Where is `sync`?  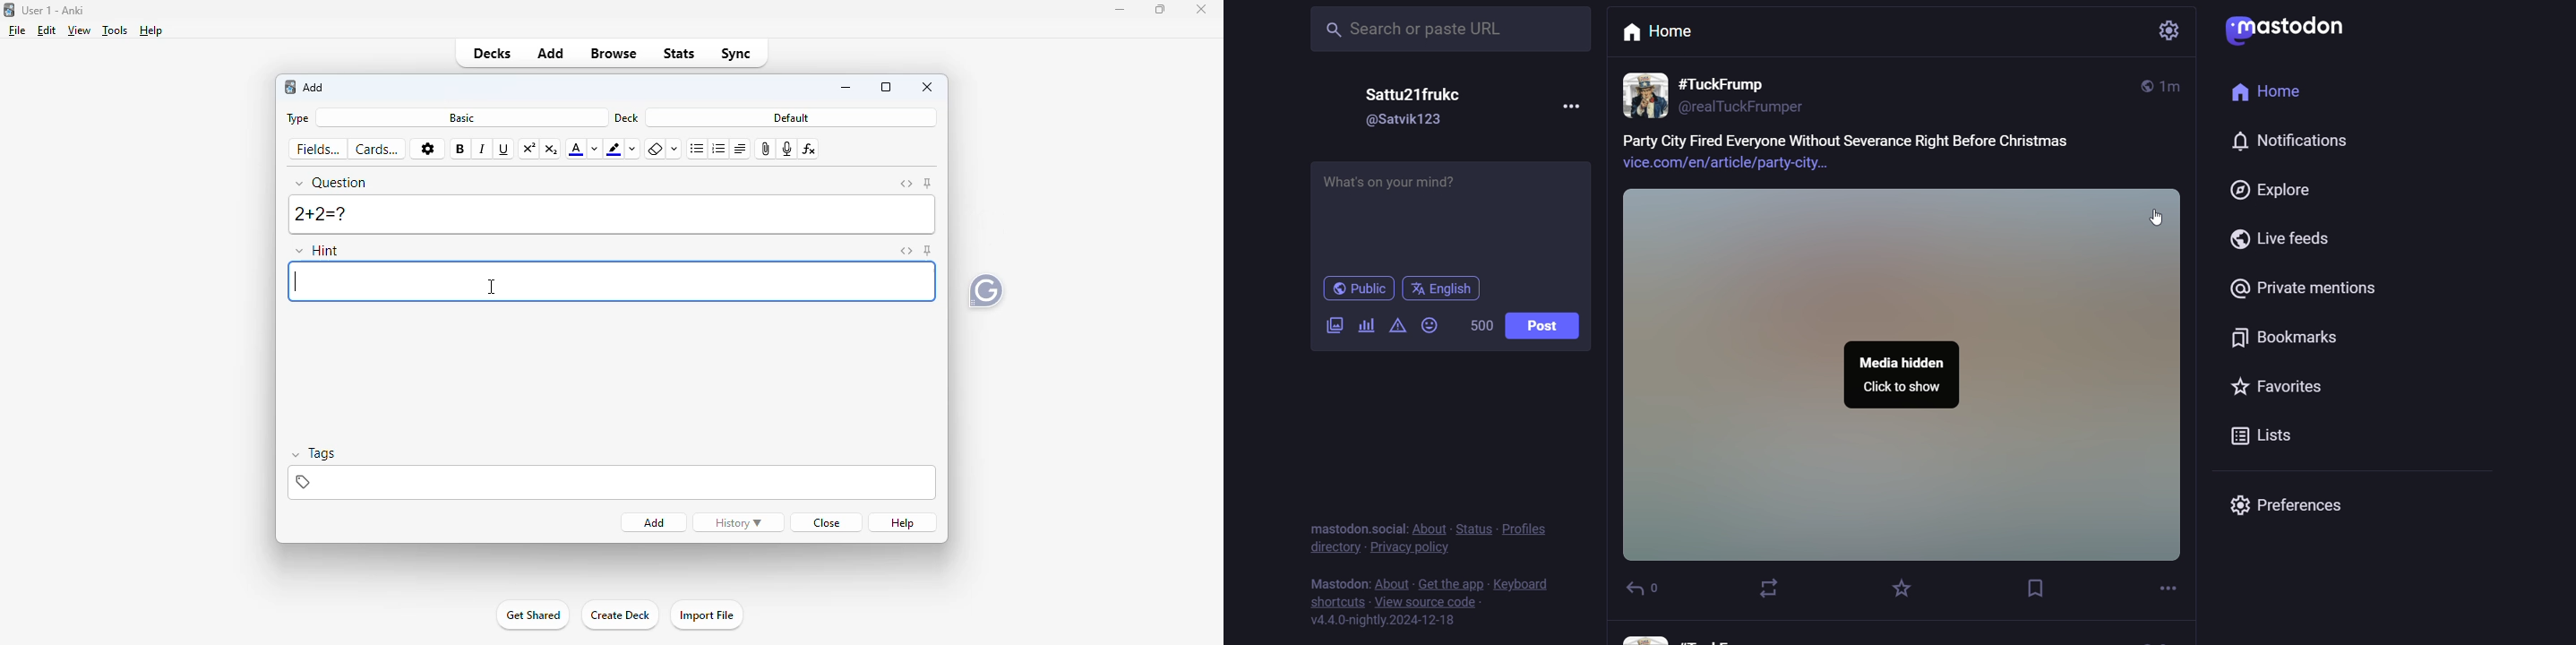
sync is located at coordinates (734, 54).